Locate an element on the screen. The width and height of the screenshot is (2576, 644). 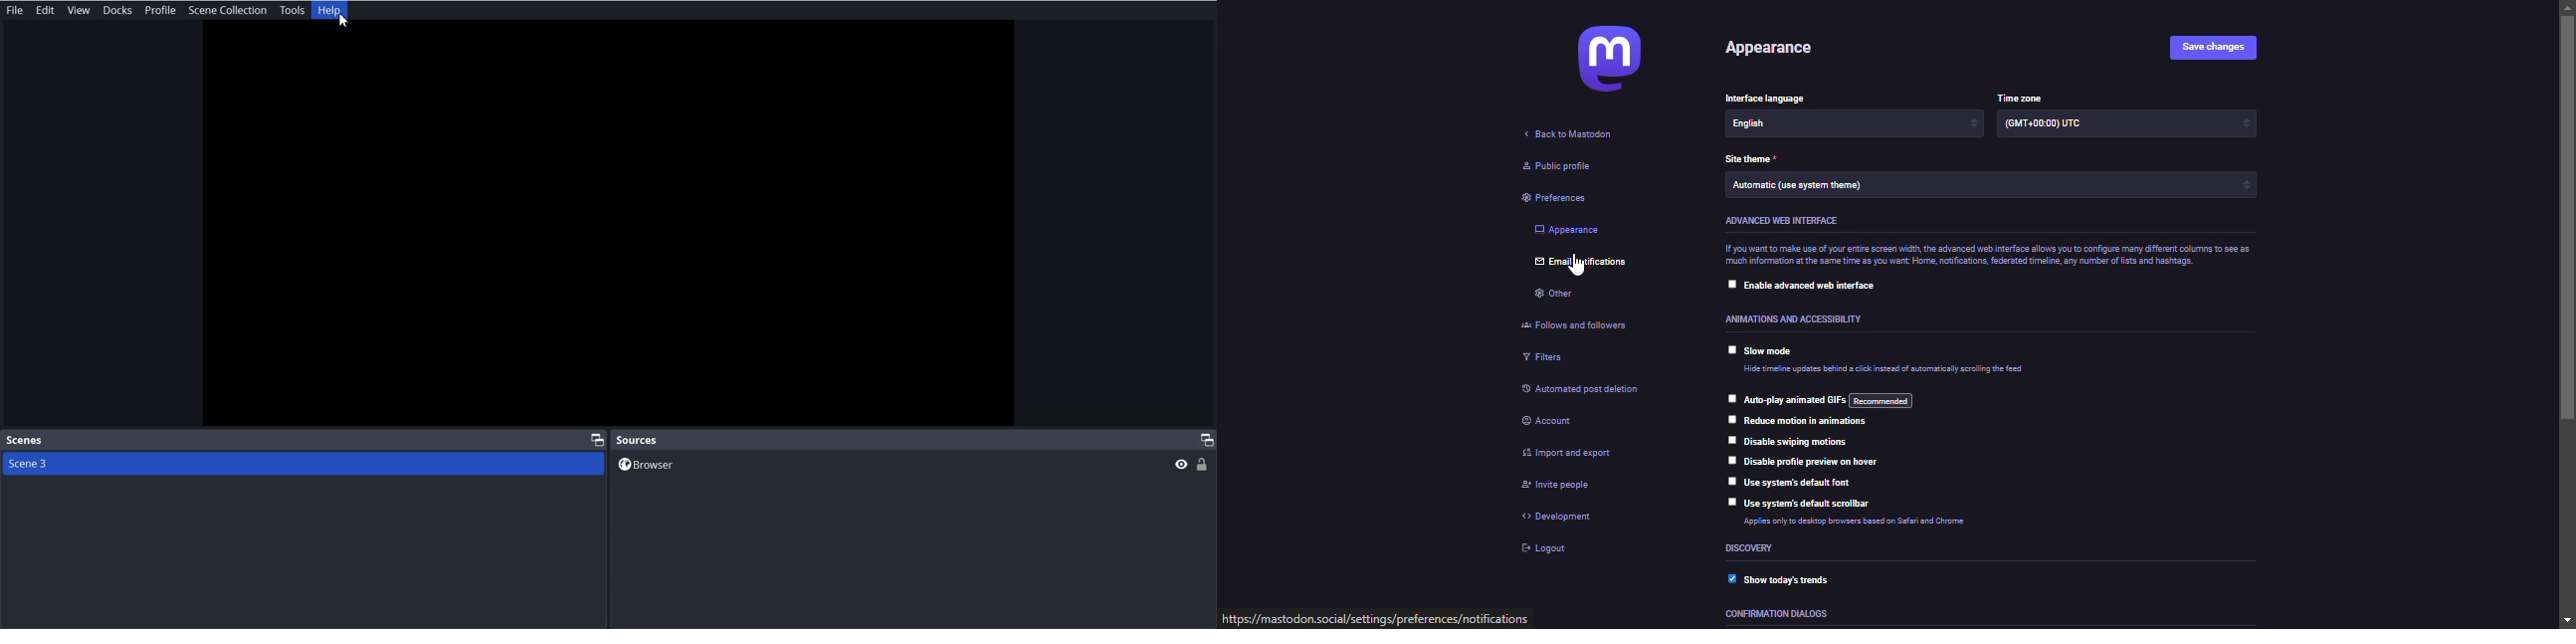
use system's default font is located at coordinates (1803, 482).